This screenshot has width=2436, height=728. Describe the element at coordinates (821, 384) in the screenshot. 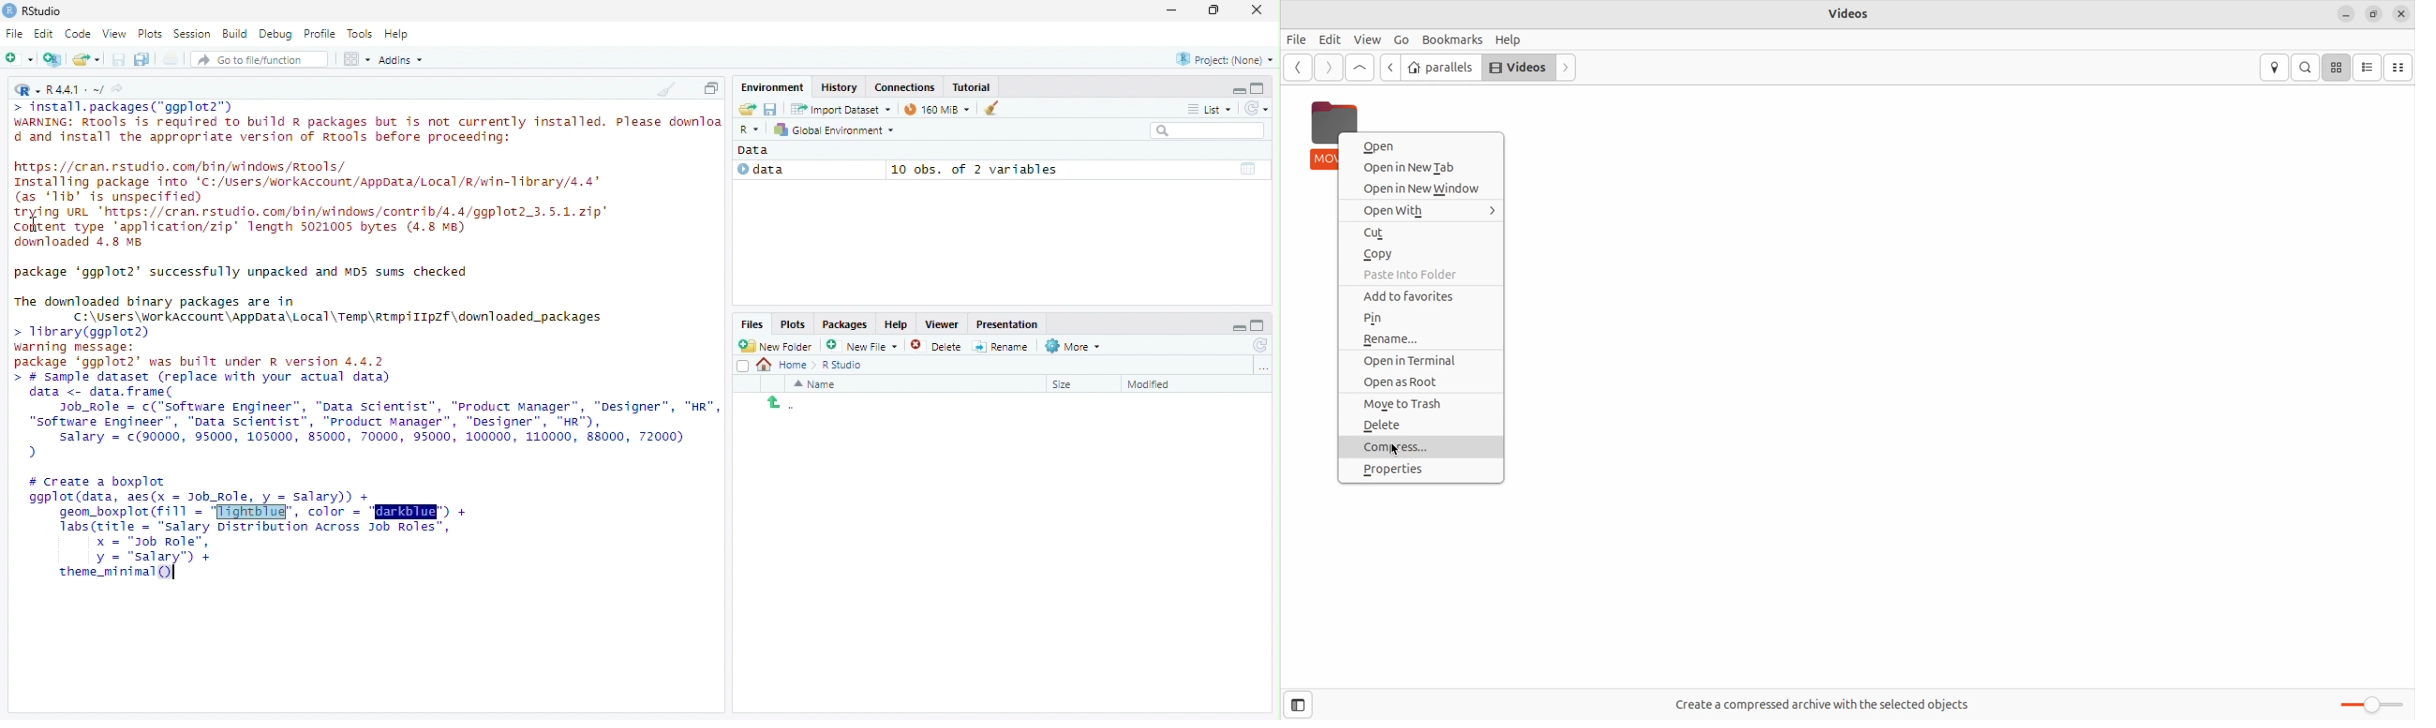

I see `Sort by name` at that location.